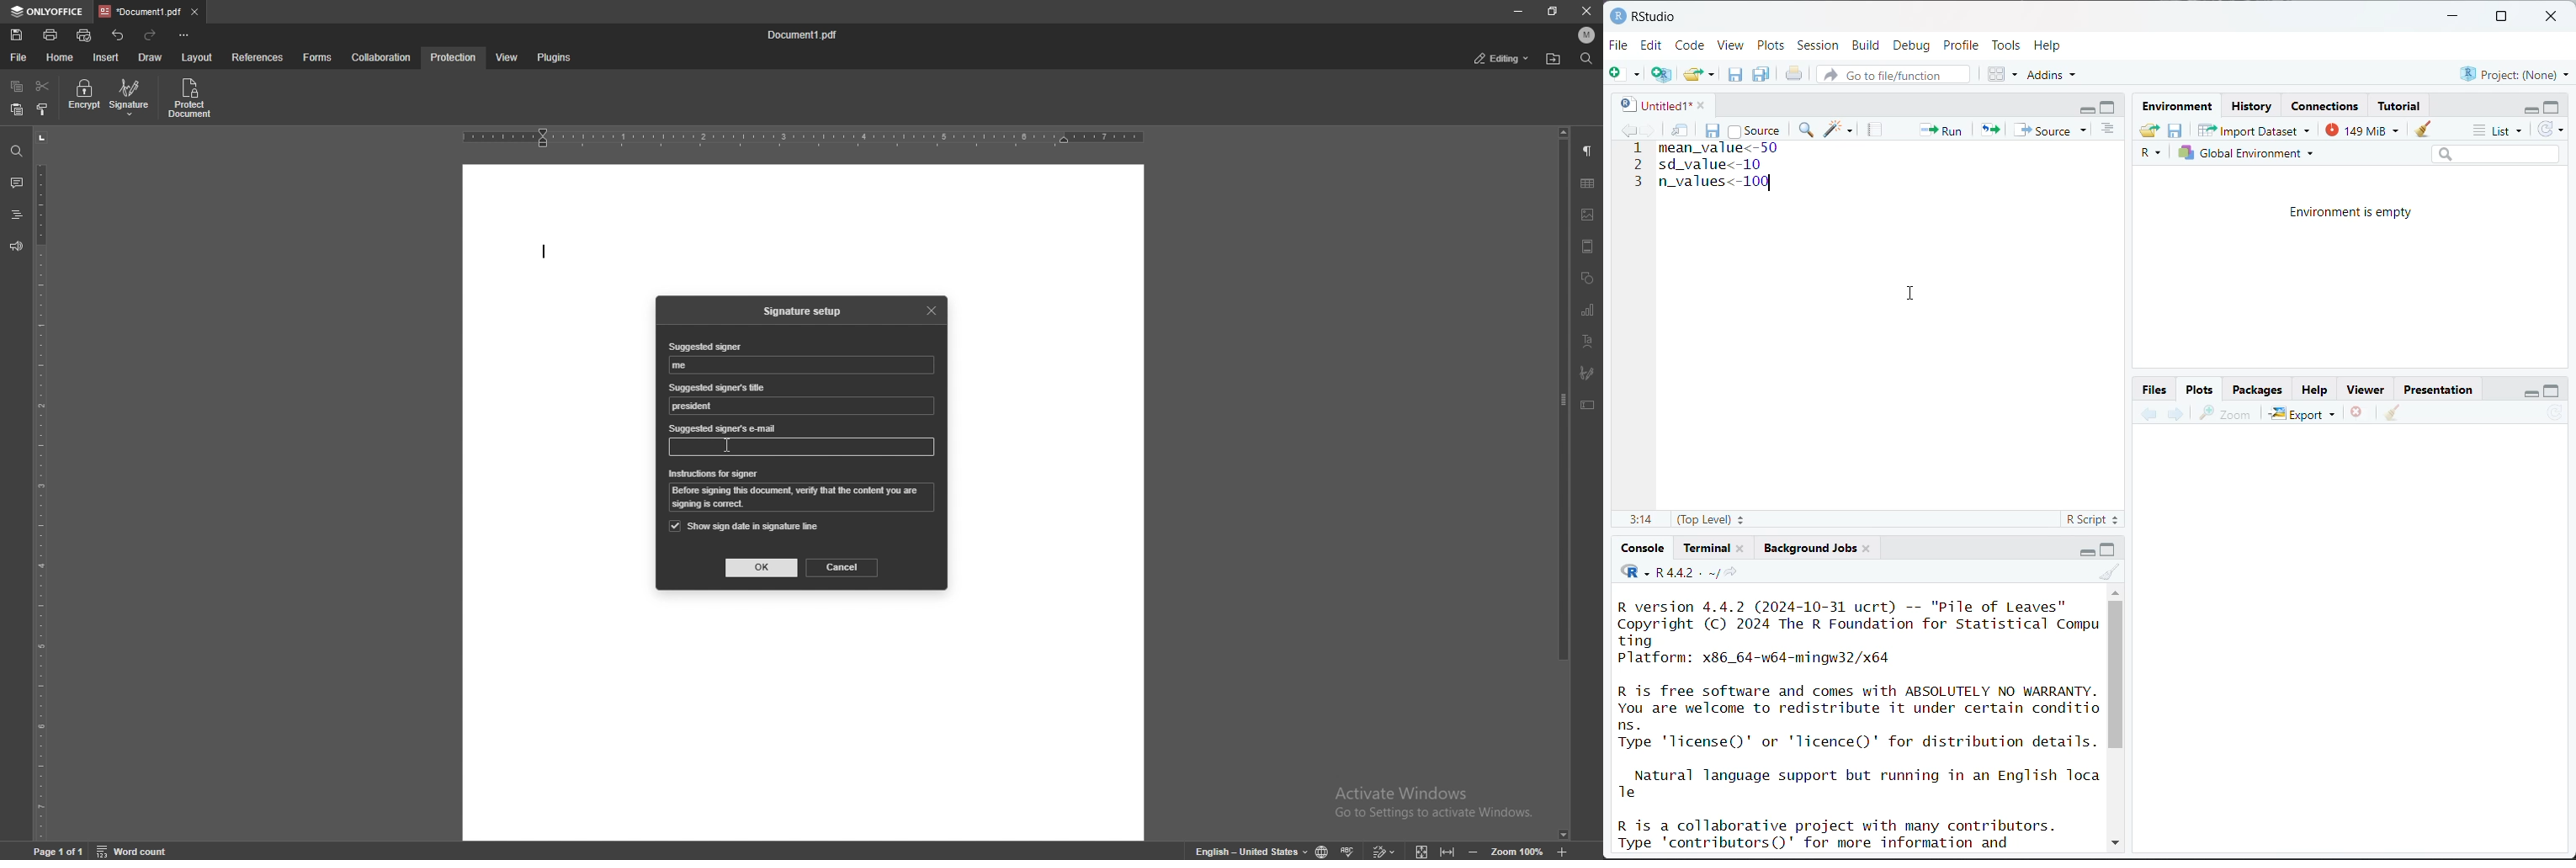 Image resolution: width=2576 pixels, height=868 pixels. Describe the element at coordinates (1867, 547) in the screenshot. I see `close` at that location.